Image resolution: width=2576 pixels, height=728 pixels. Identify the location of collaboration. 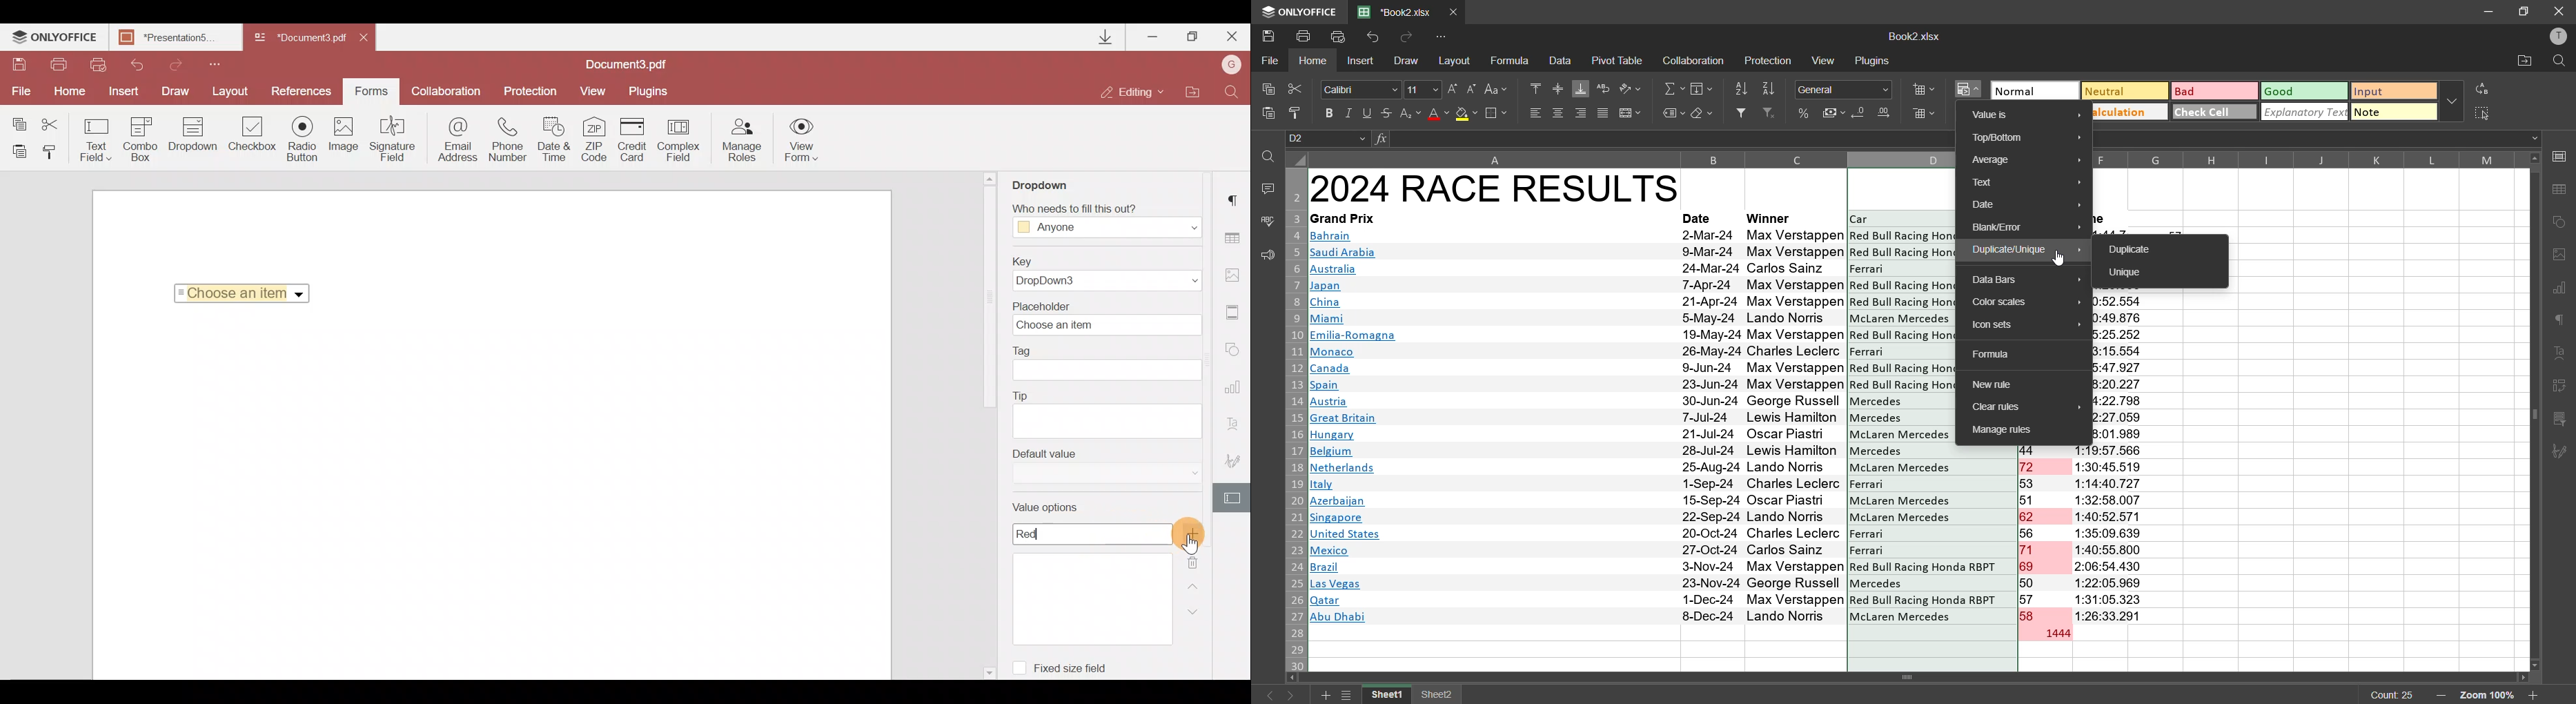
(1691, 61).